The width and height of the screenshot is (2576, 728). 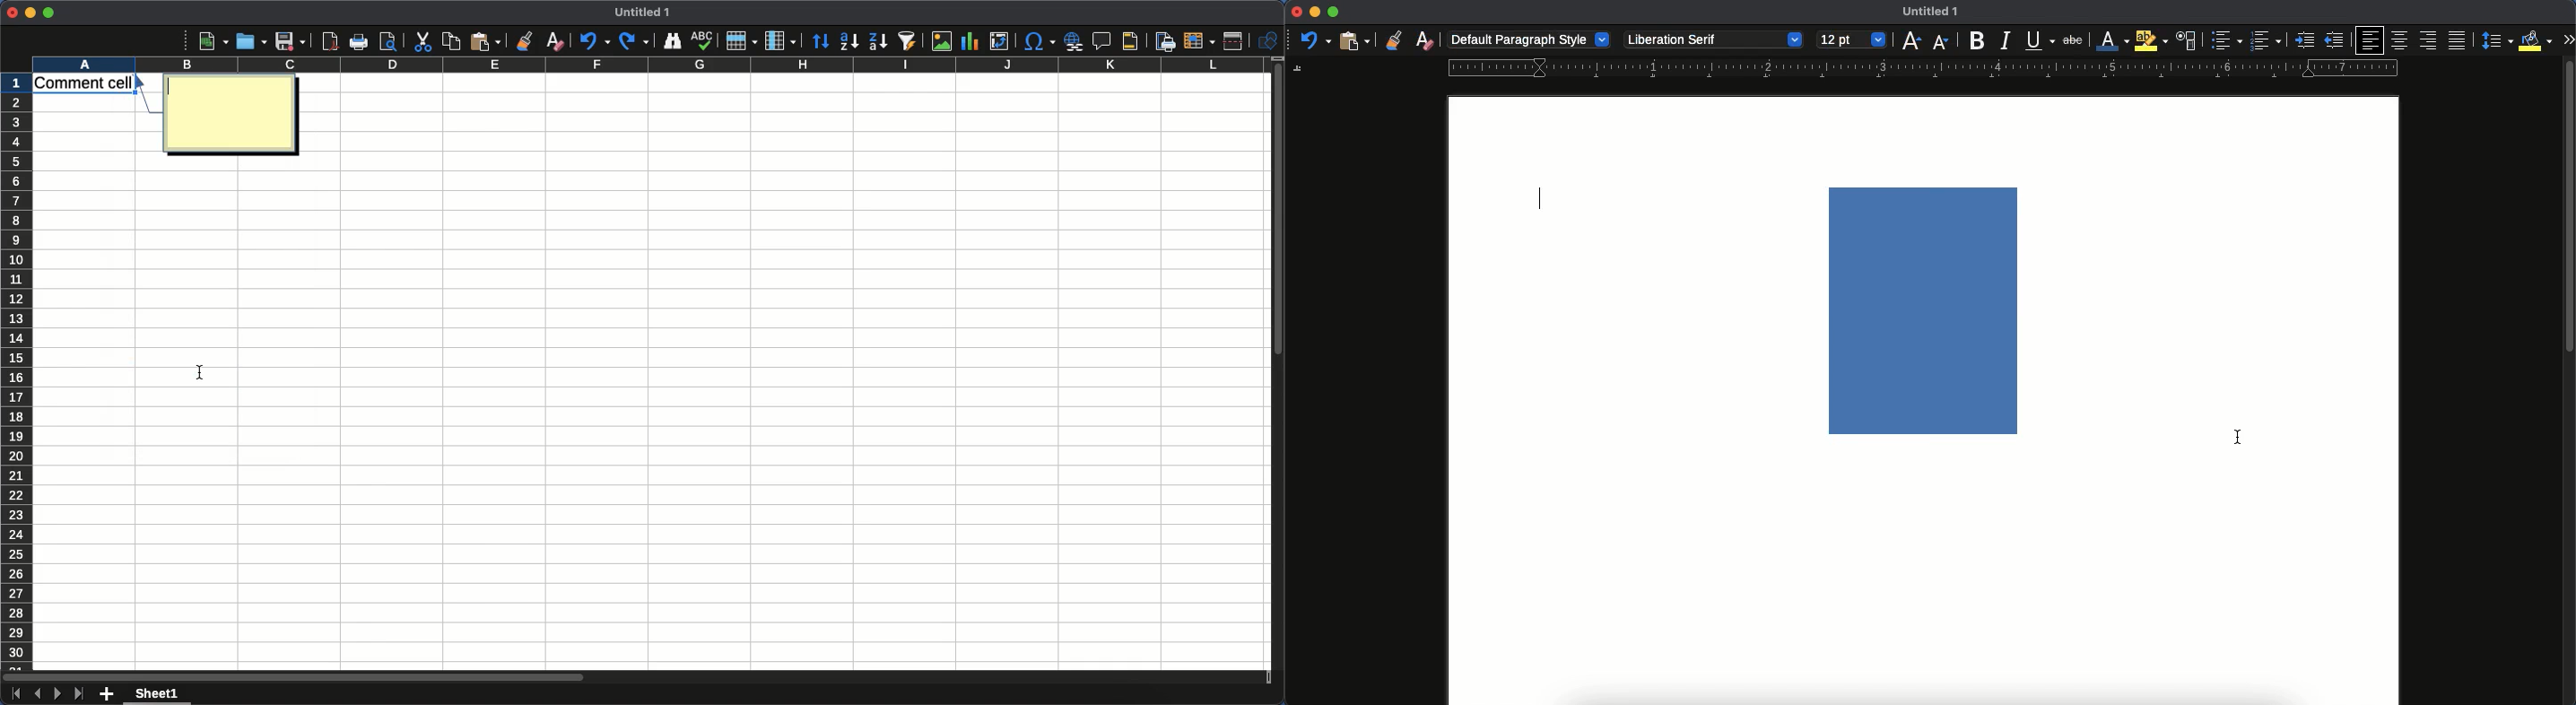 I want to click on fill color, so click(x=2531, y=41).